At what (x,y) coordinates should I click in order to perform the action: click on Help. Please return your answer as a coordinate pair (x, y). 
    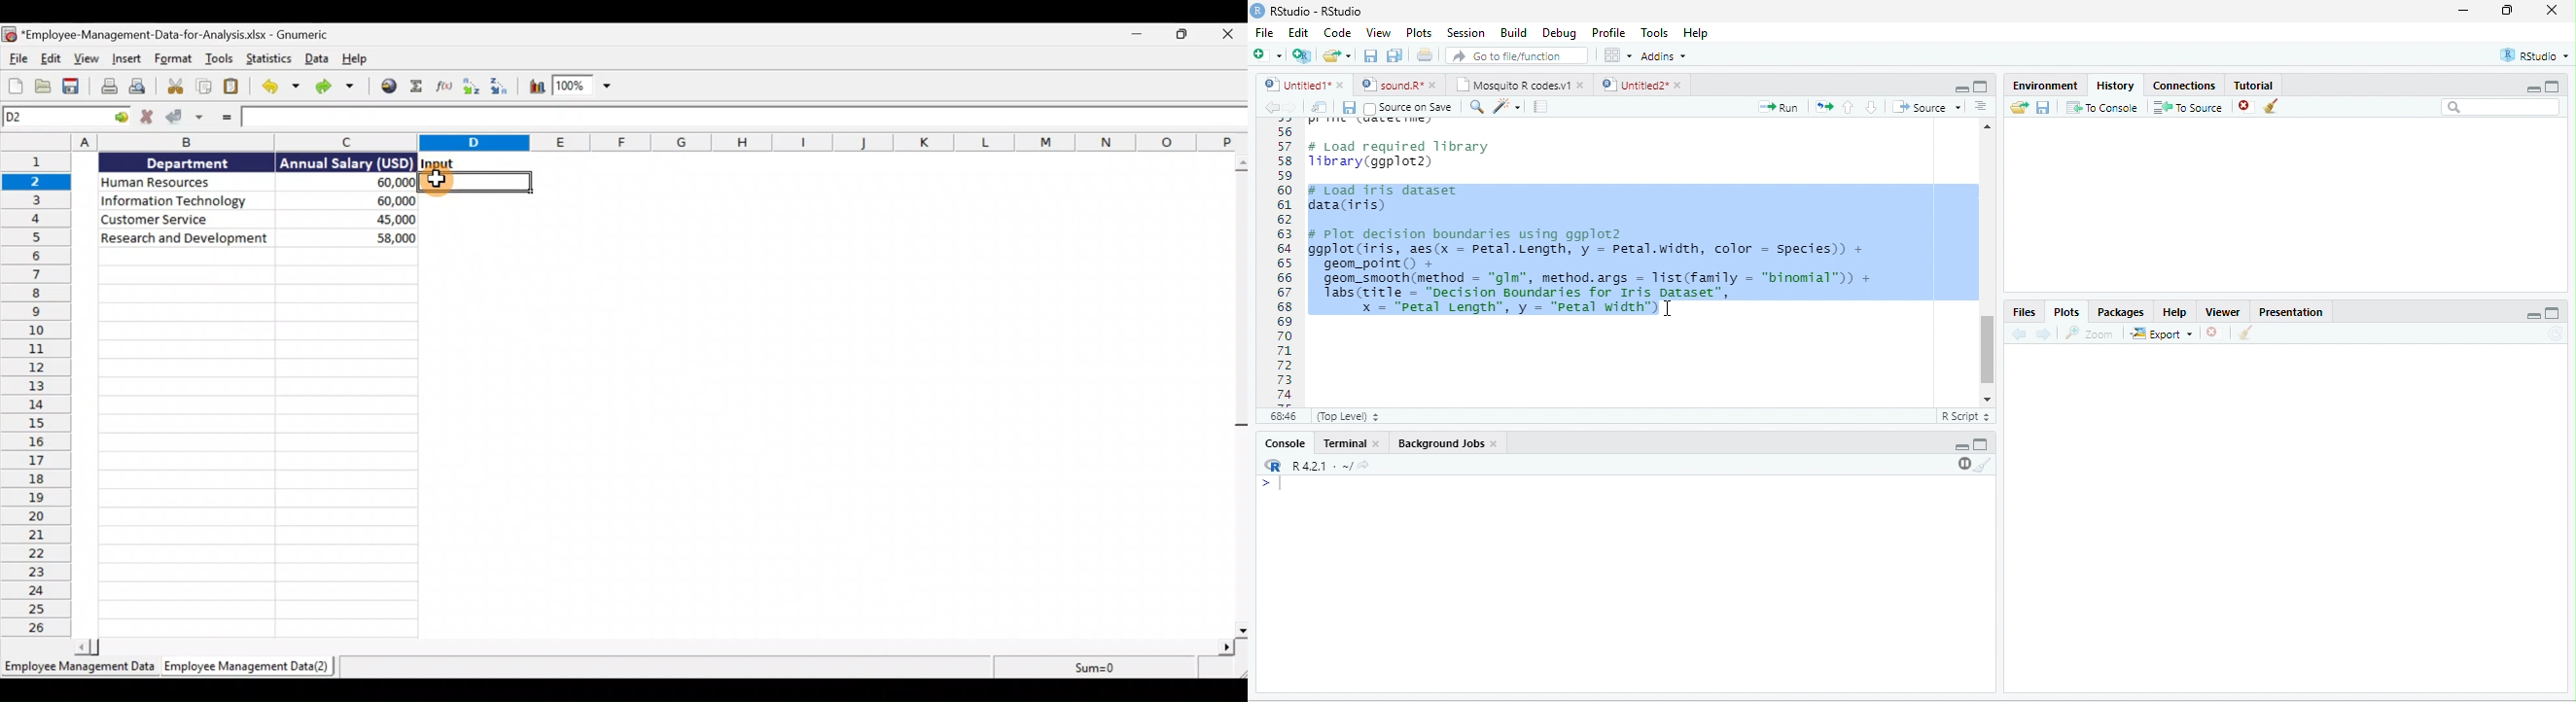
    Looking at the image, I should click on (1698, 34).